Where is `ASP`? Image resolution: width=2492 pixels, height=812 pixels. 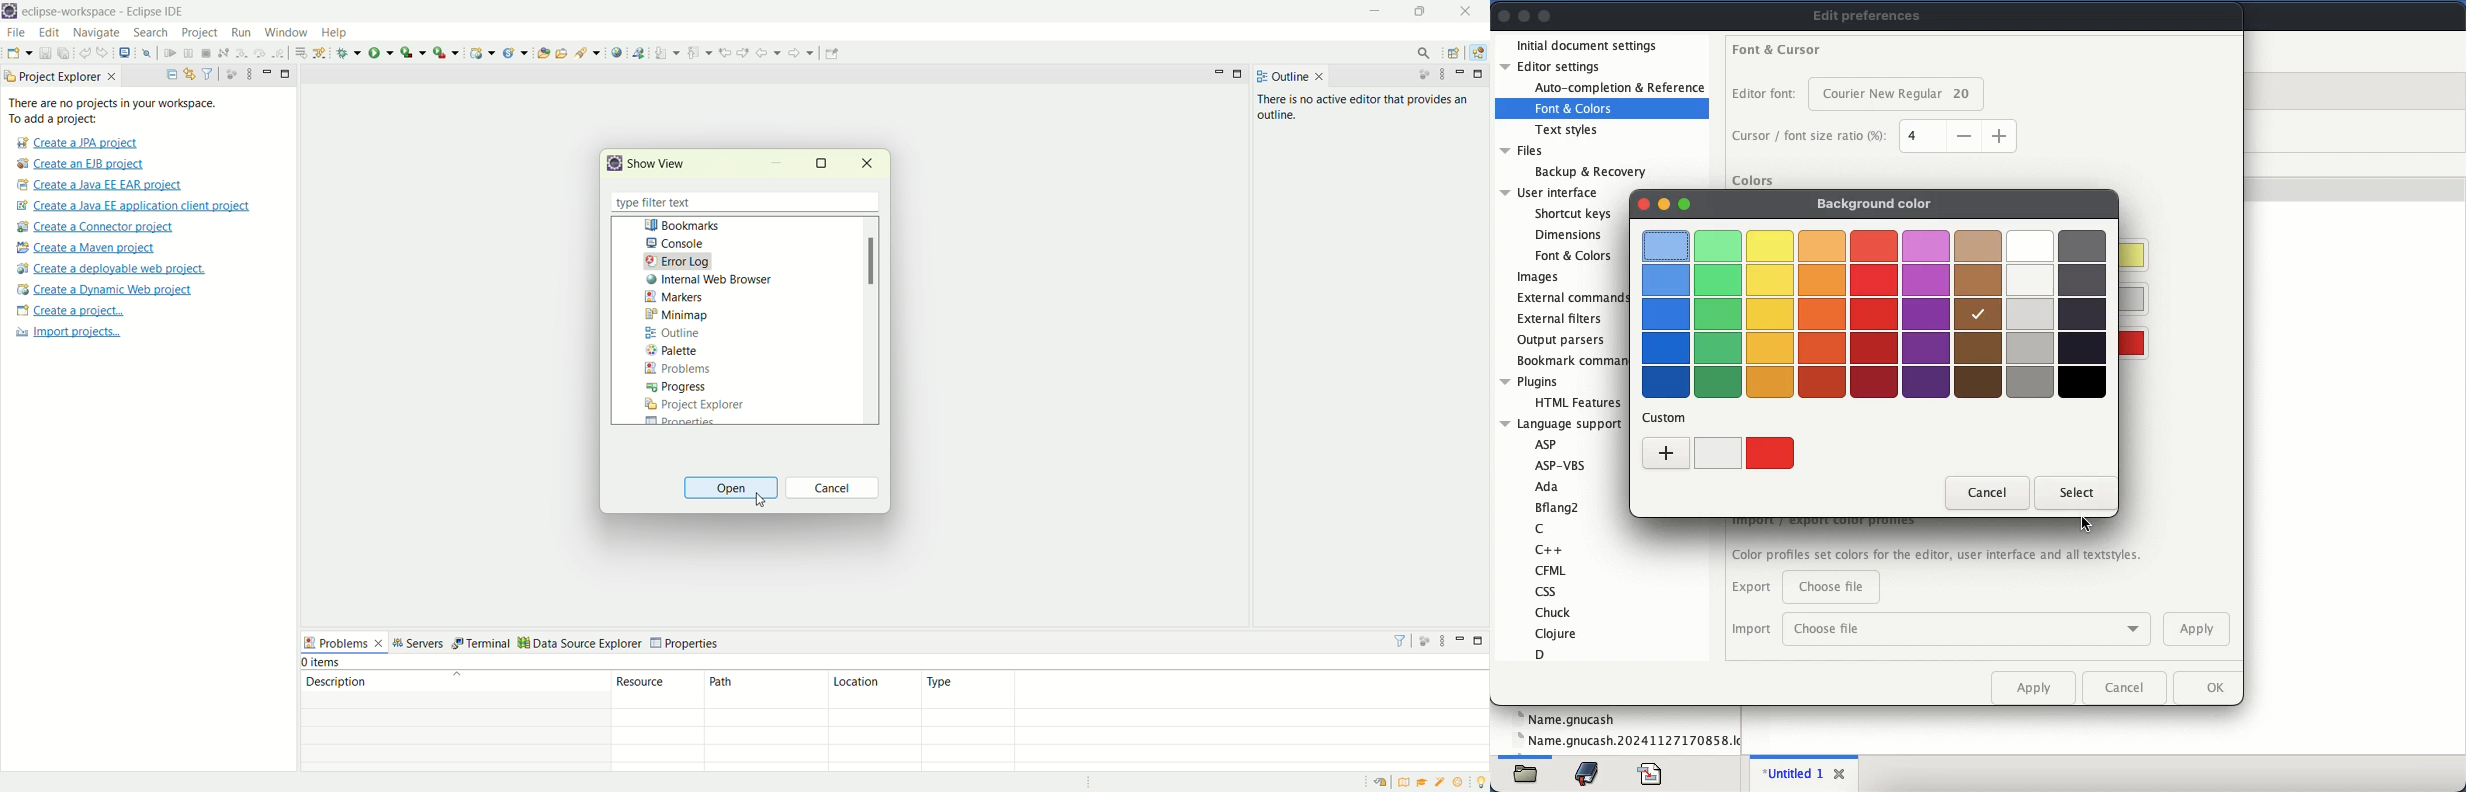 ASP is located at coordinates (1547, 442).